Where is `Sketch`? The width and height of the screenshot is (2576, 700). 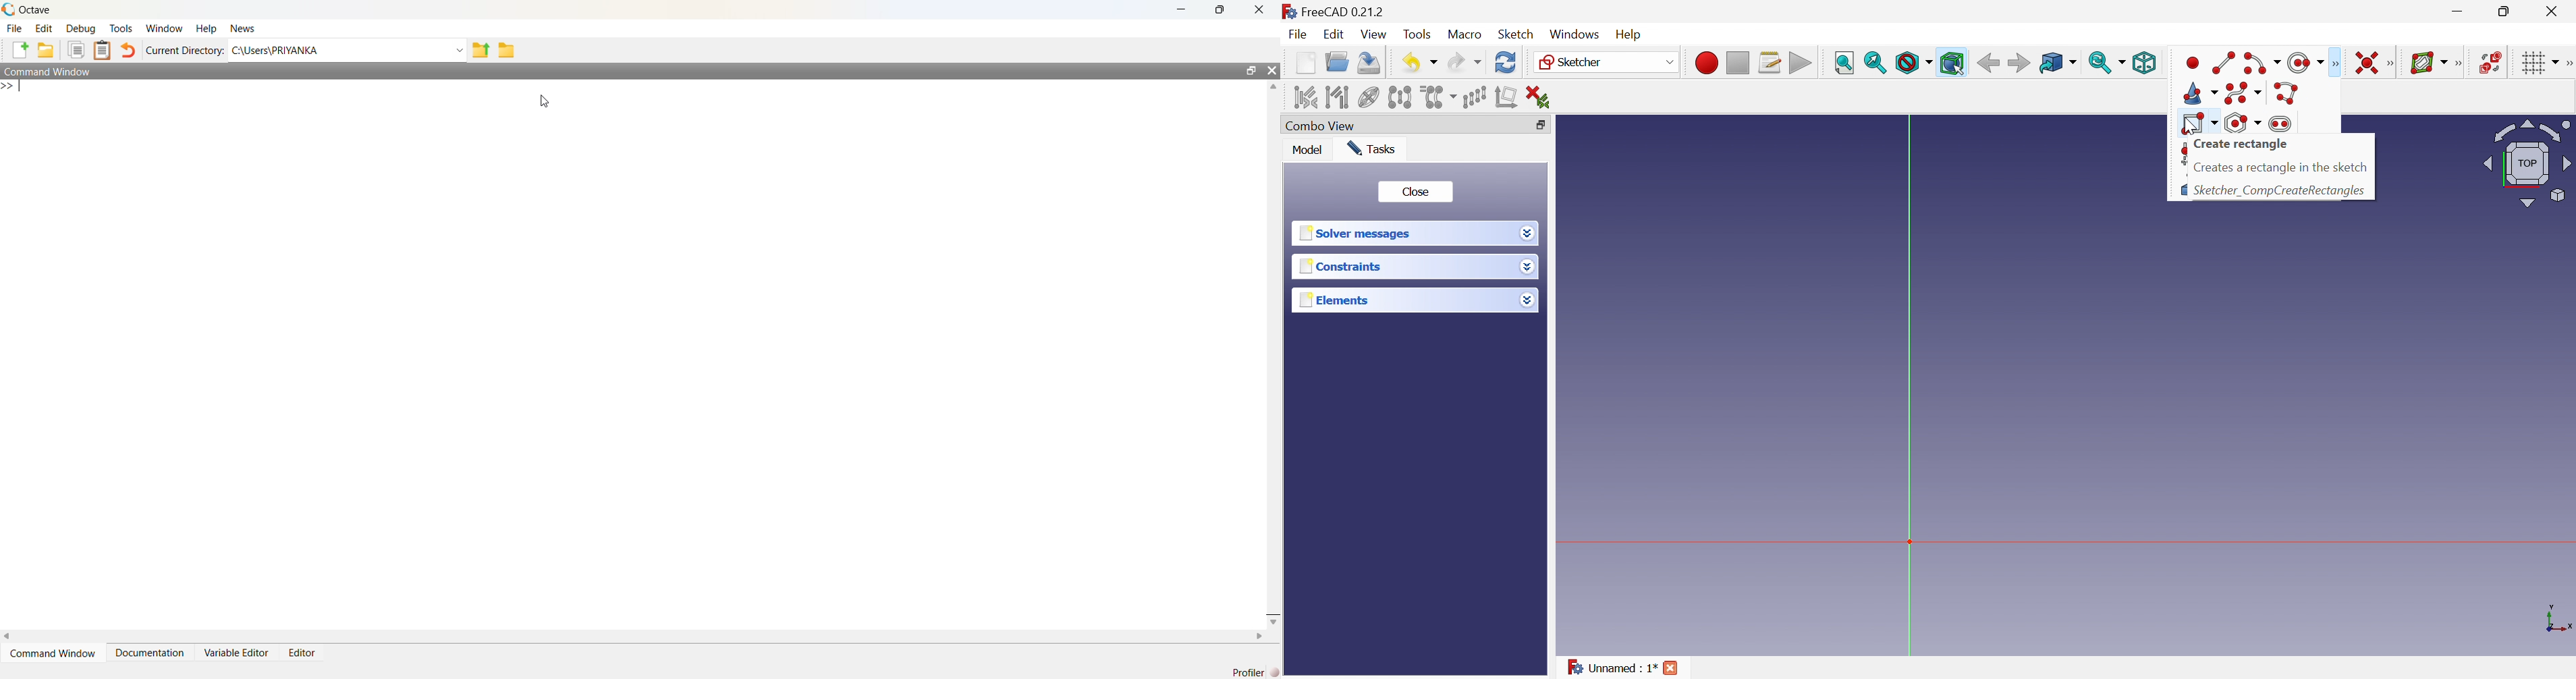 Sketch is located at coordinates (1518, 34).